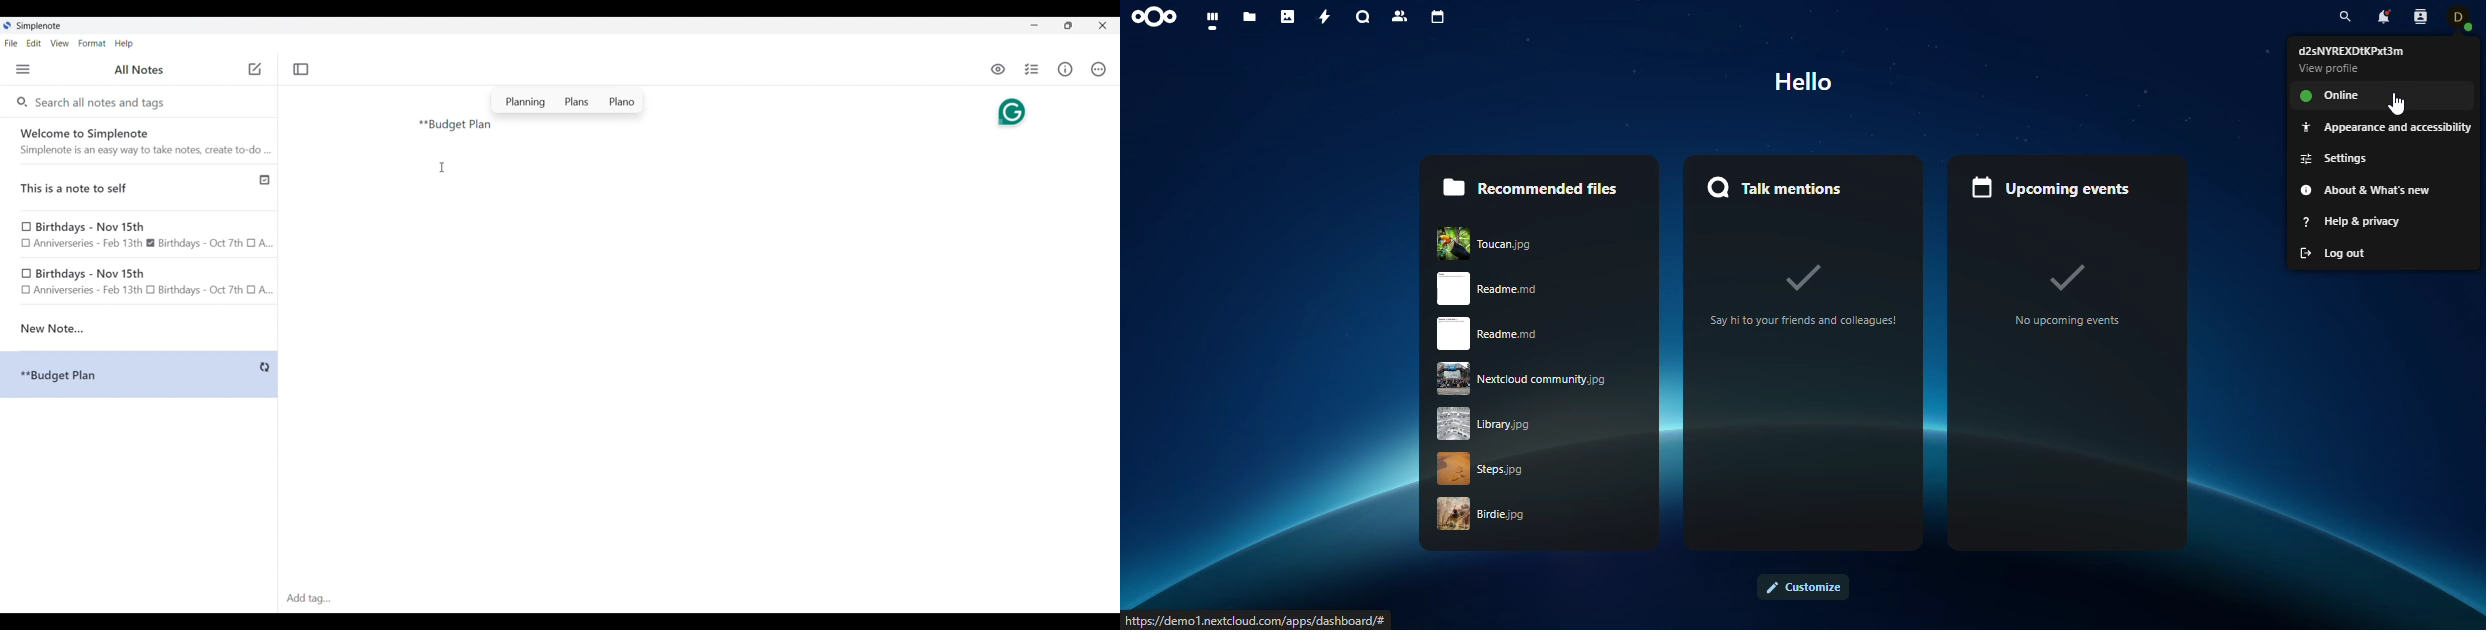 The image size is (2492, 644). What do you see at coordinates (2057, 184) in the screenshot?
I see `upcoming events` at bounding box center [2057, 184].